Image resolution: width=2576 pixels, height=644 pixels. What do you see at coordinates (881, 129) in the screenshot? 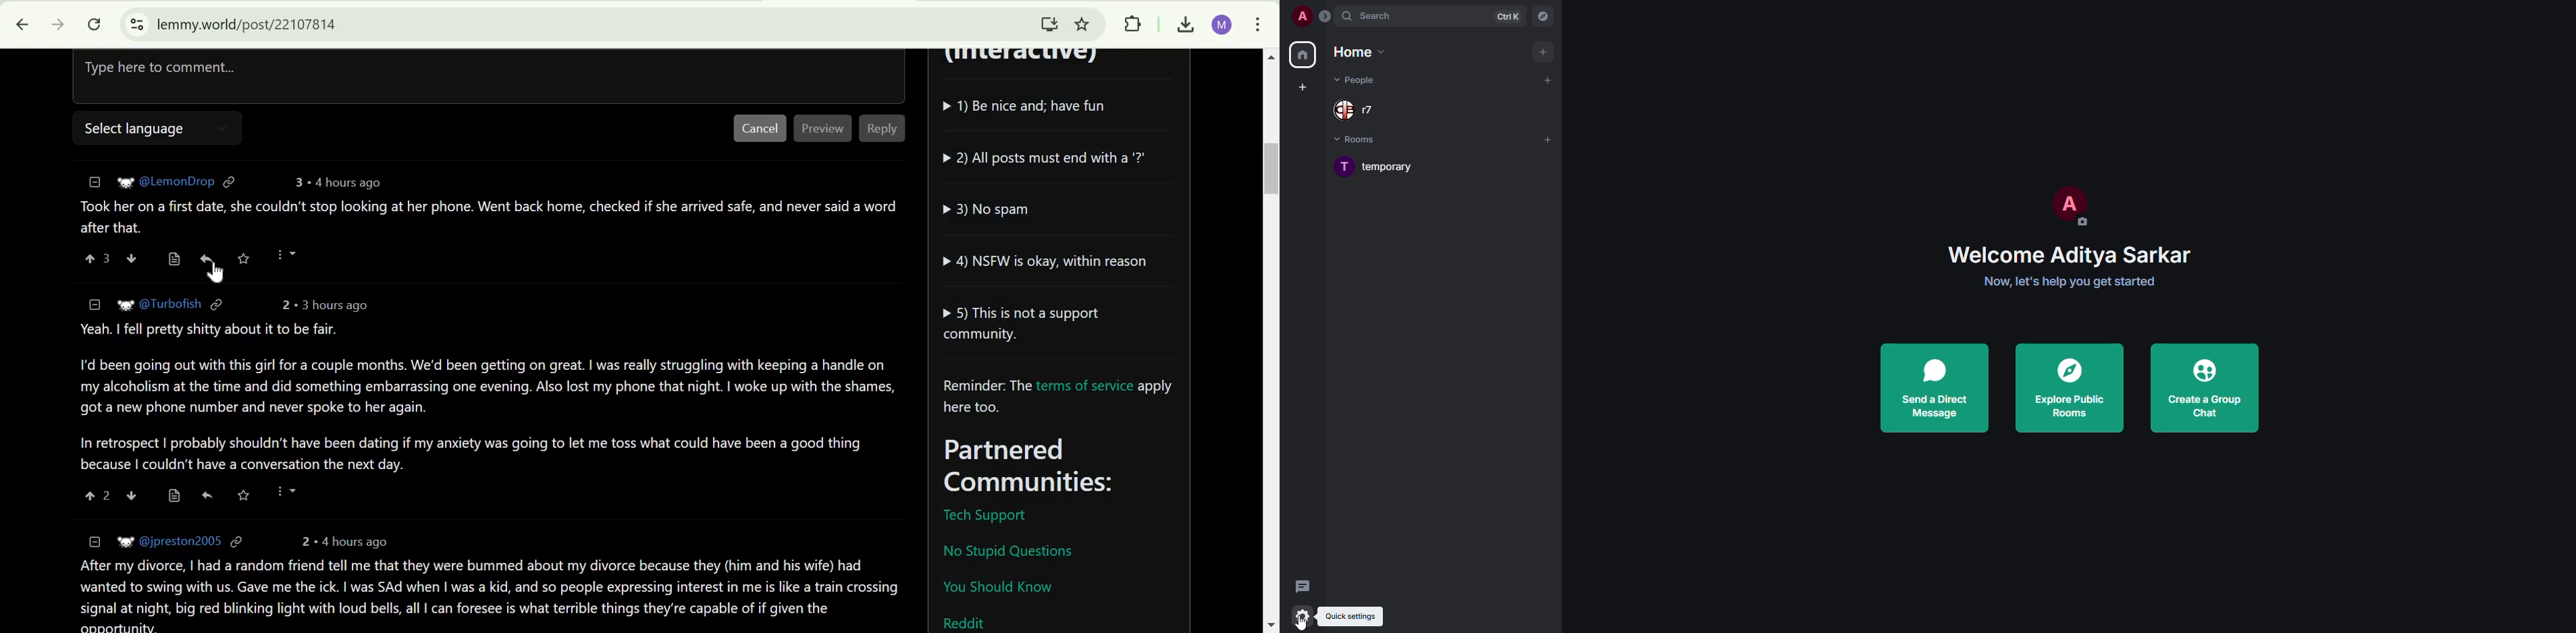
I see `Reply` at bounding box center [881, 129].